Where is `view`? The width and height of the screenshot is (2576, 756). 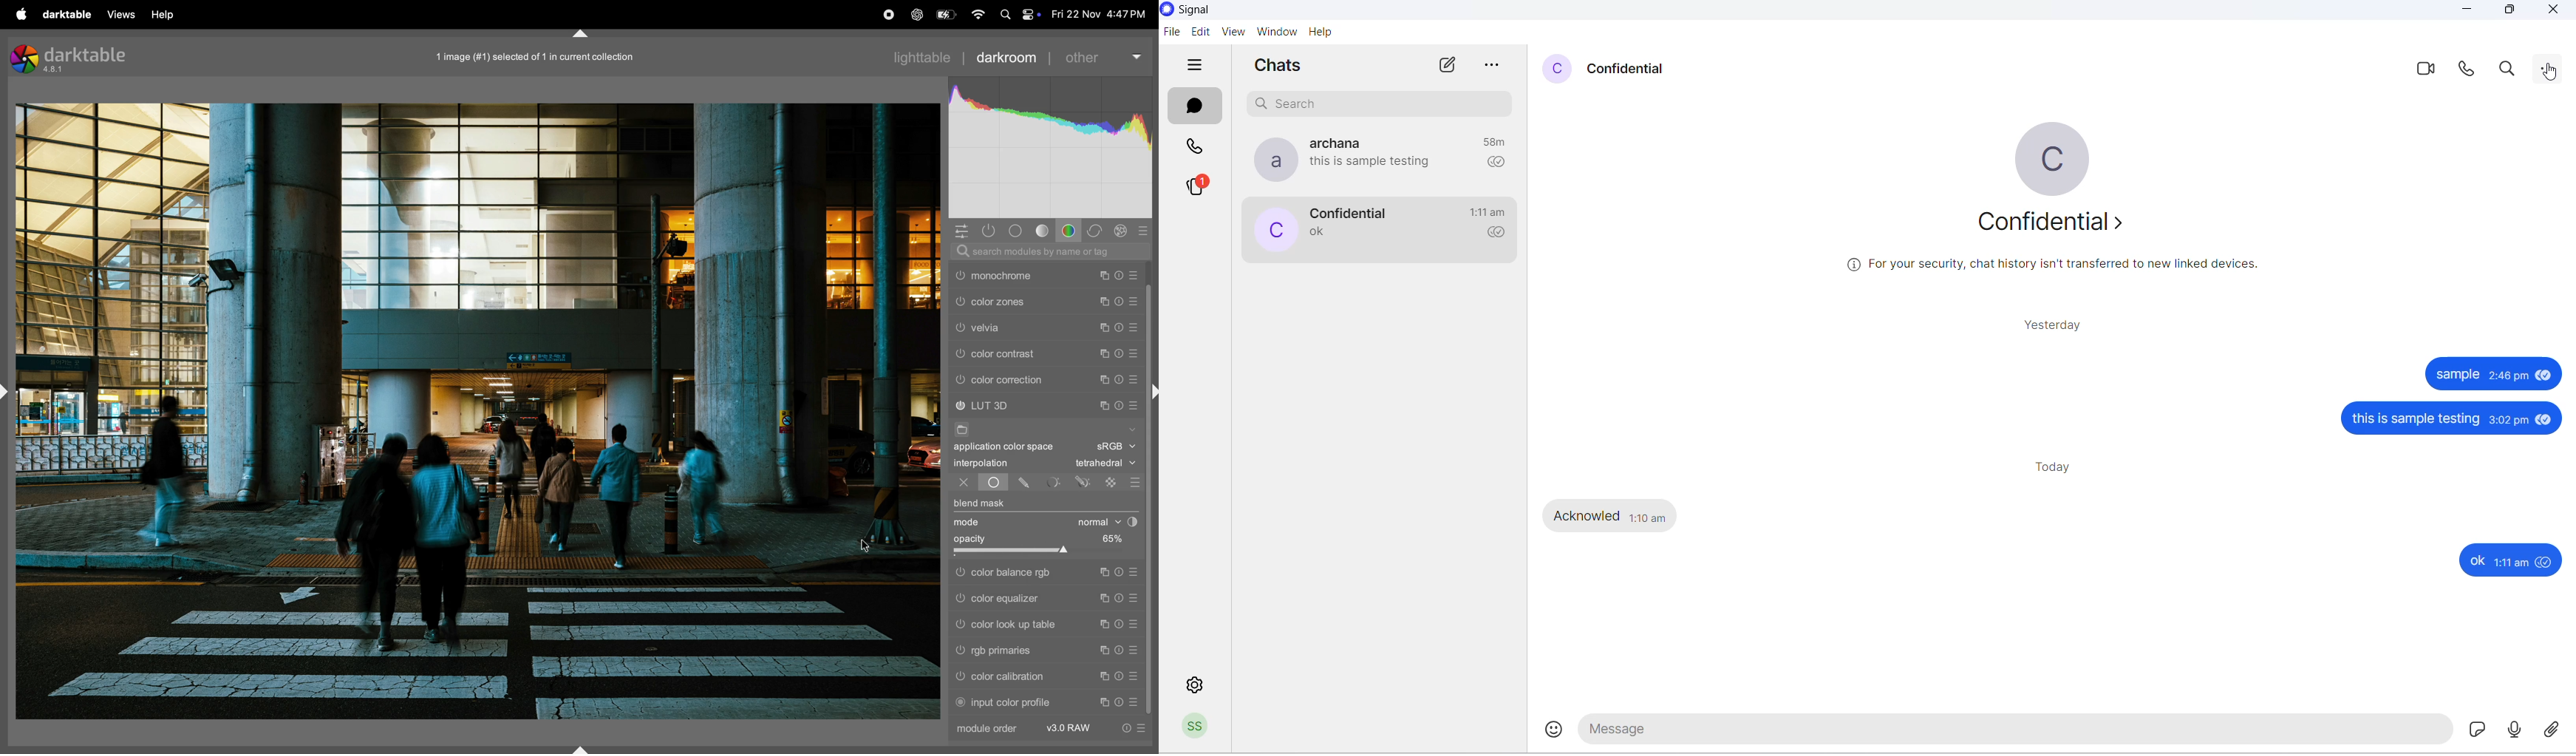
view is located at coordinates (1233, 33).